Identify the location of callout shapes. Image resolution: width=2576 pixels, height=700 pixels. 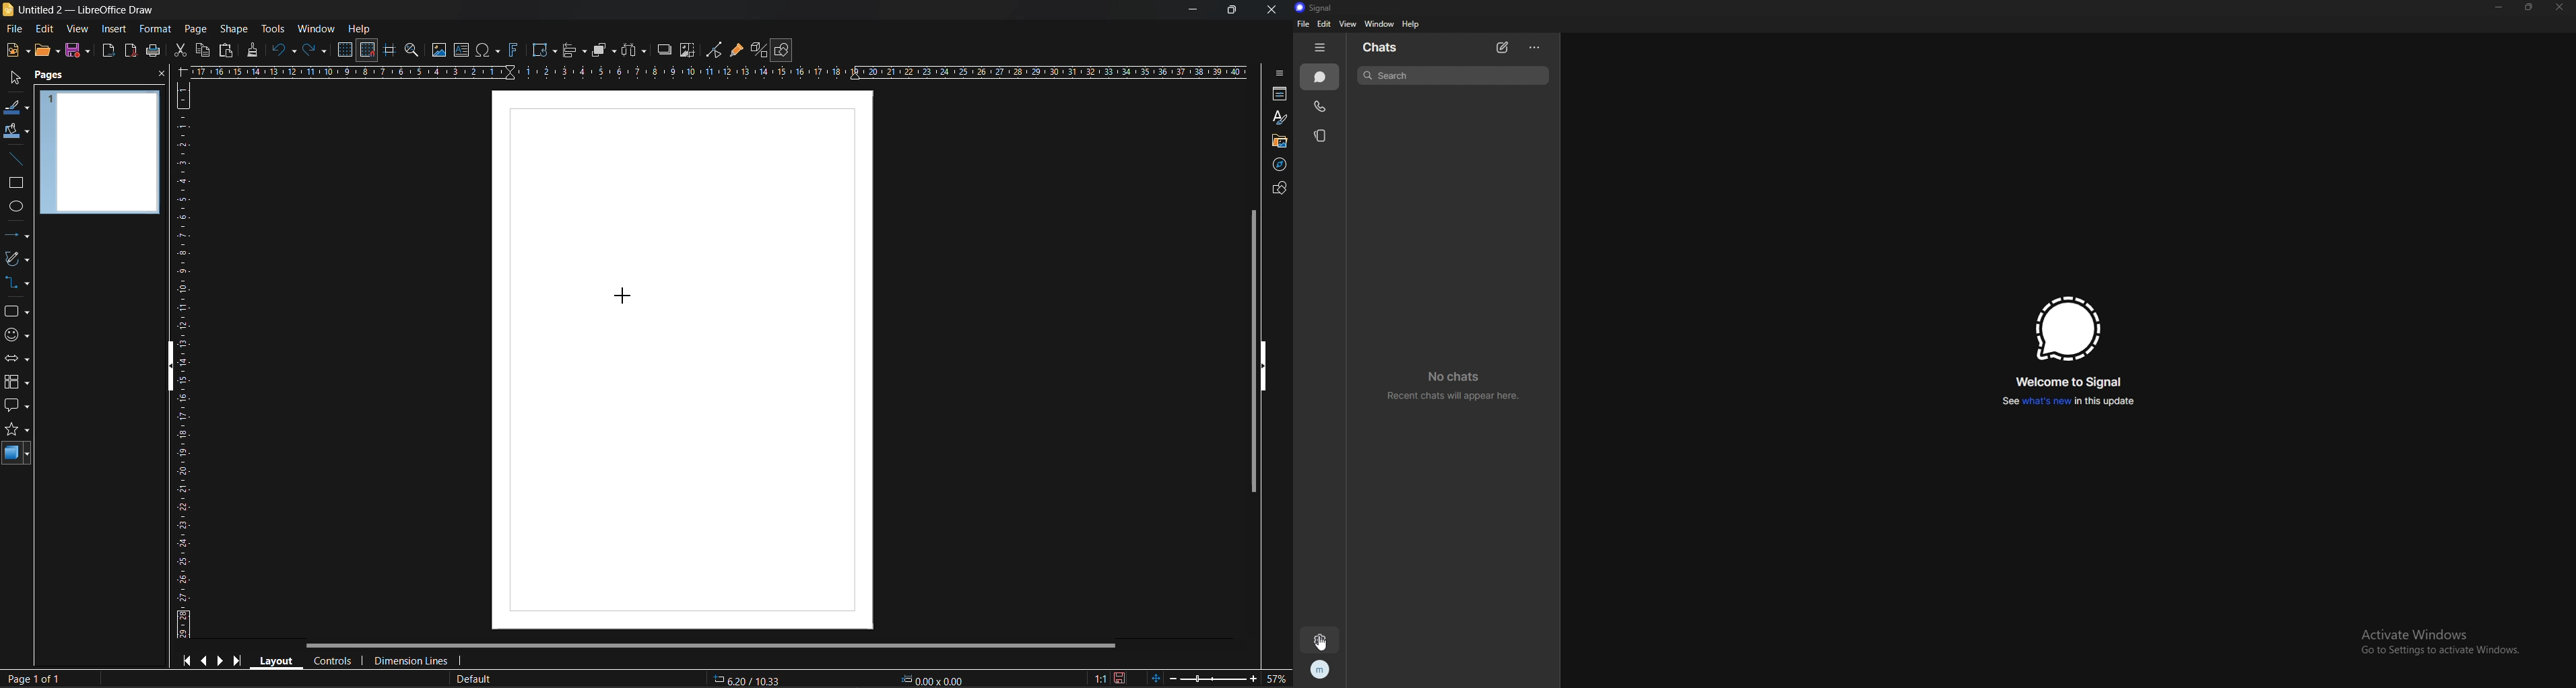
(18, 407).